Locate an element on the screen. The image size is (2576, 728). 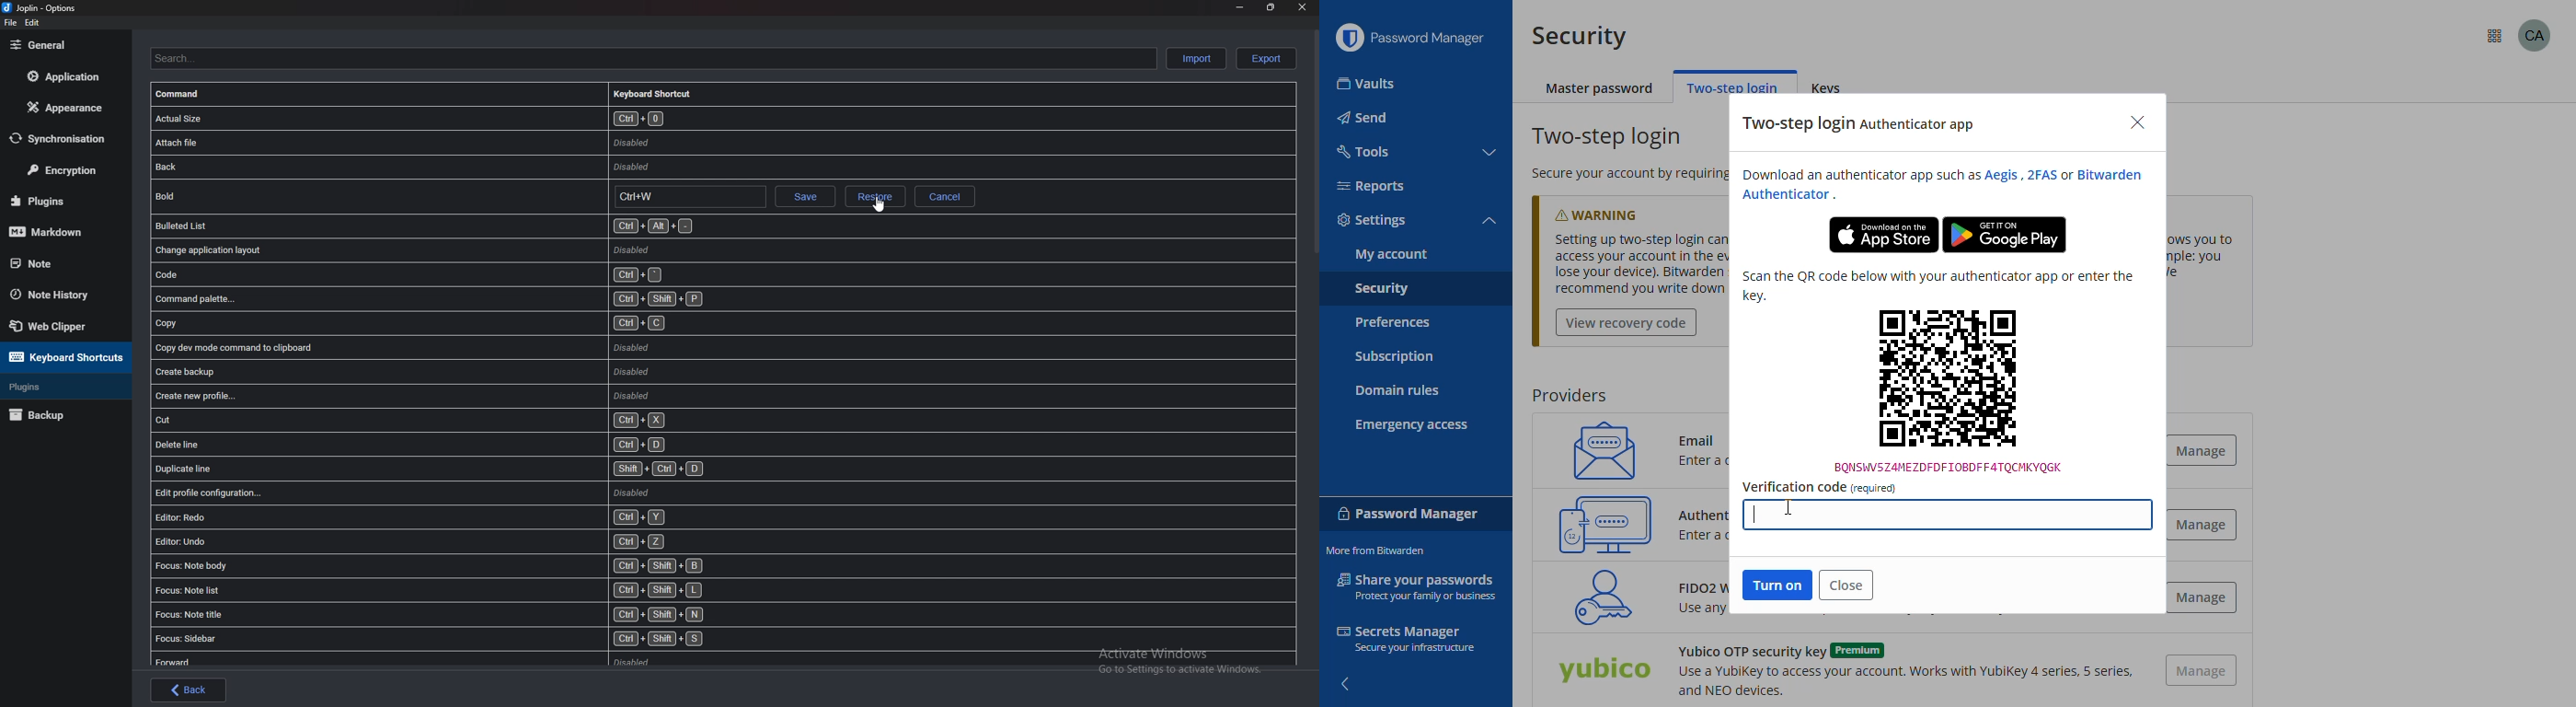
Command palette is located at coordinates (436, 299).